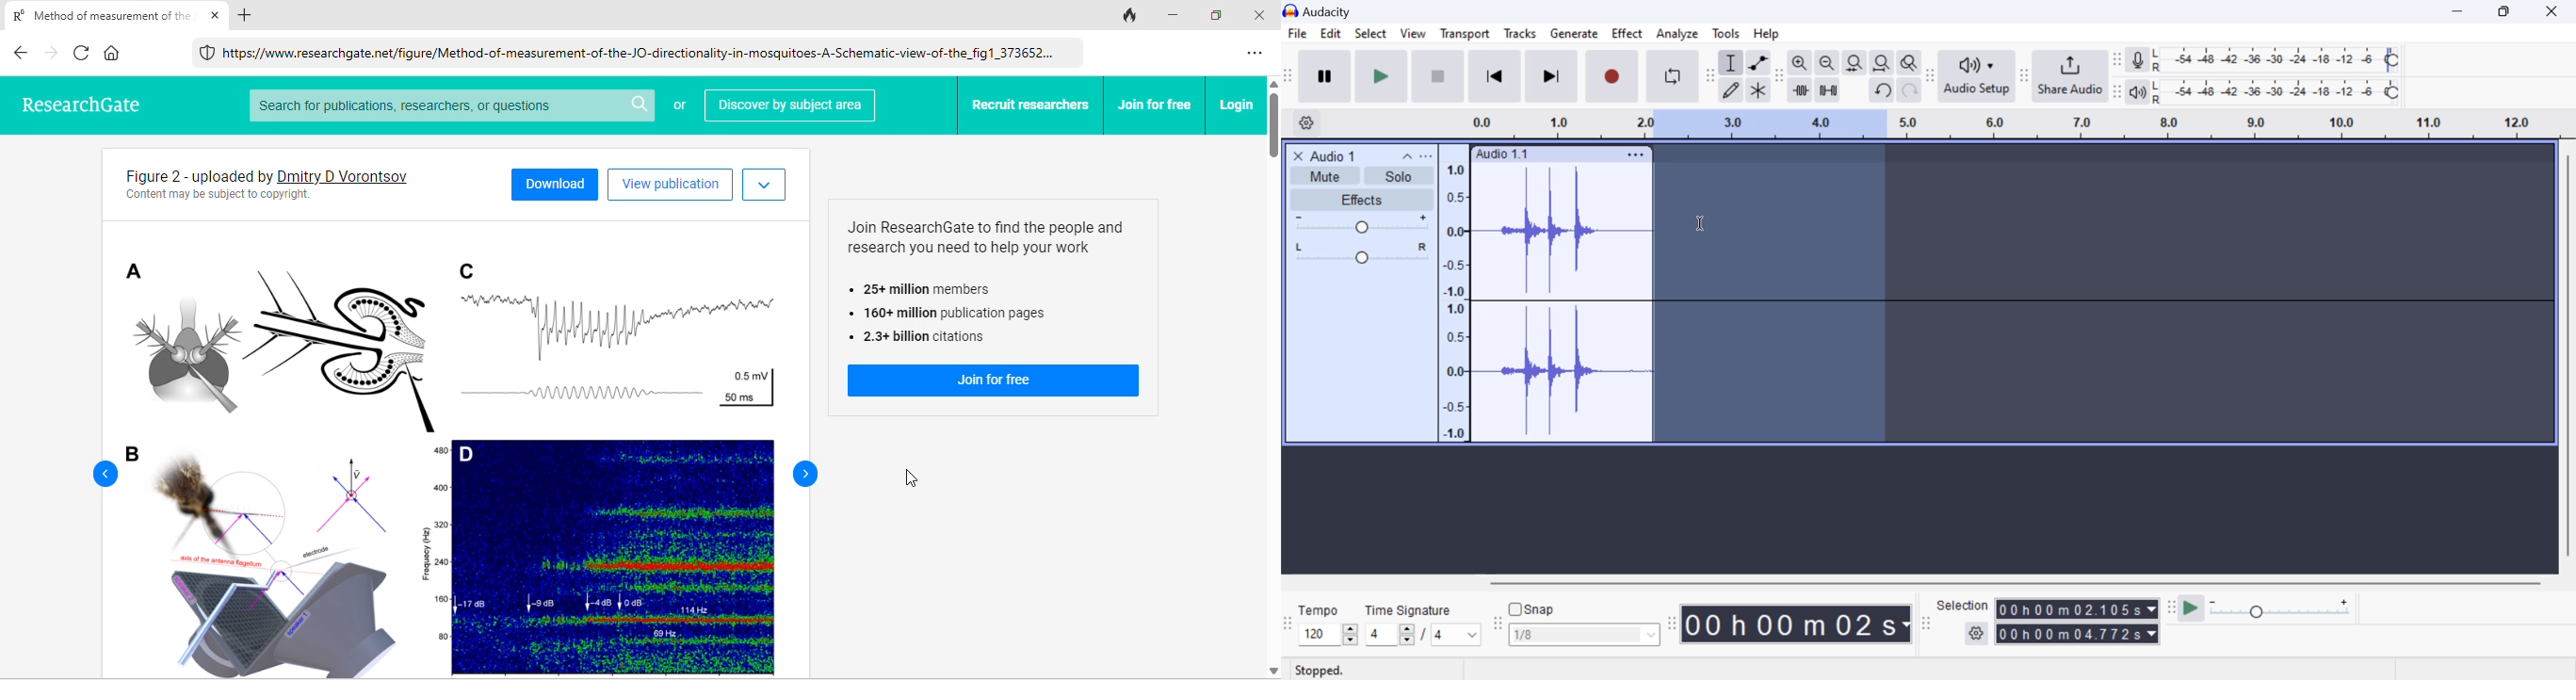 The image size is (2576, 700). What do you see at coordinates (1426, 156) in the screenshot?
I see `open menu` at bounding box center [1426, 156].